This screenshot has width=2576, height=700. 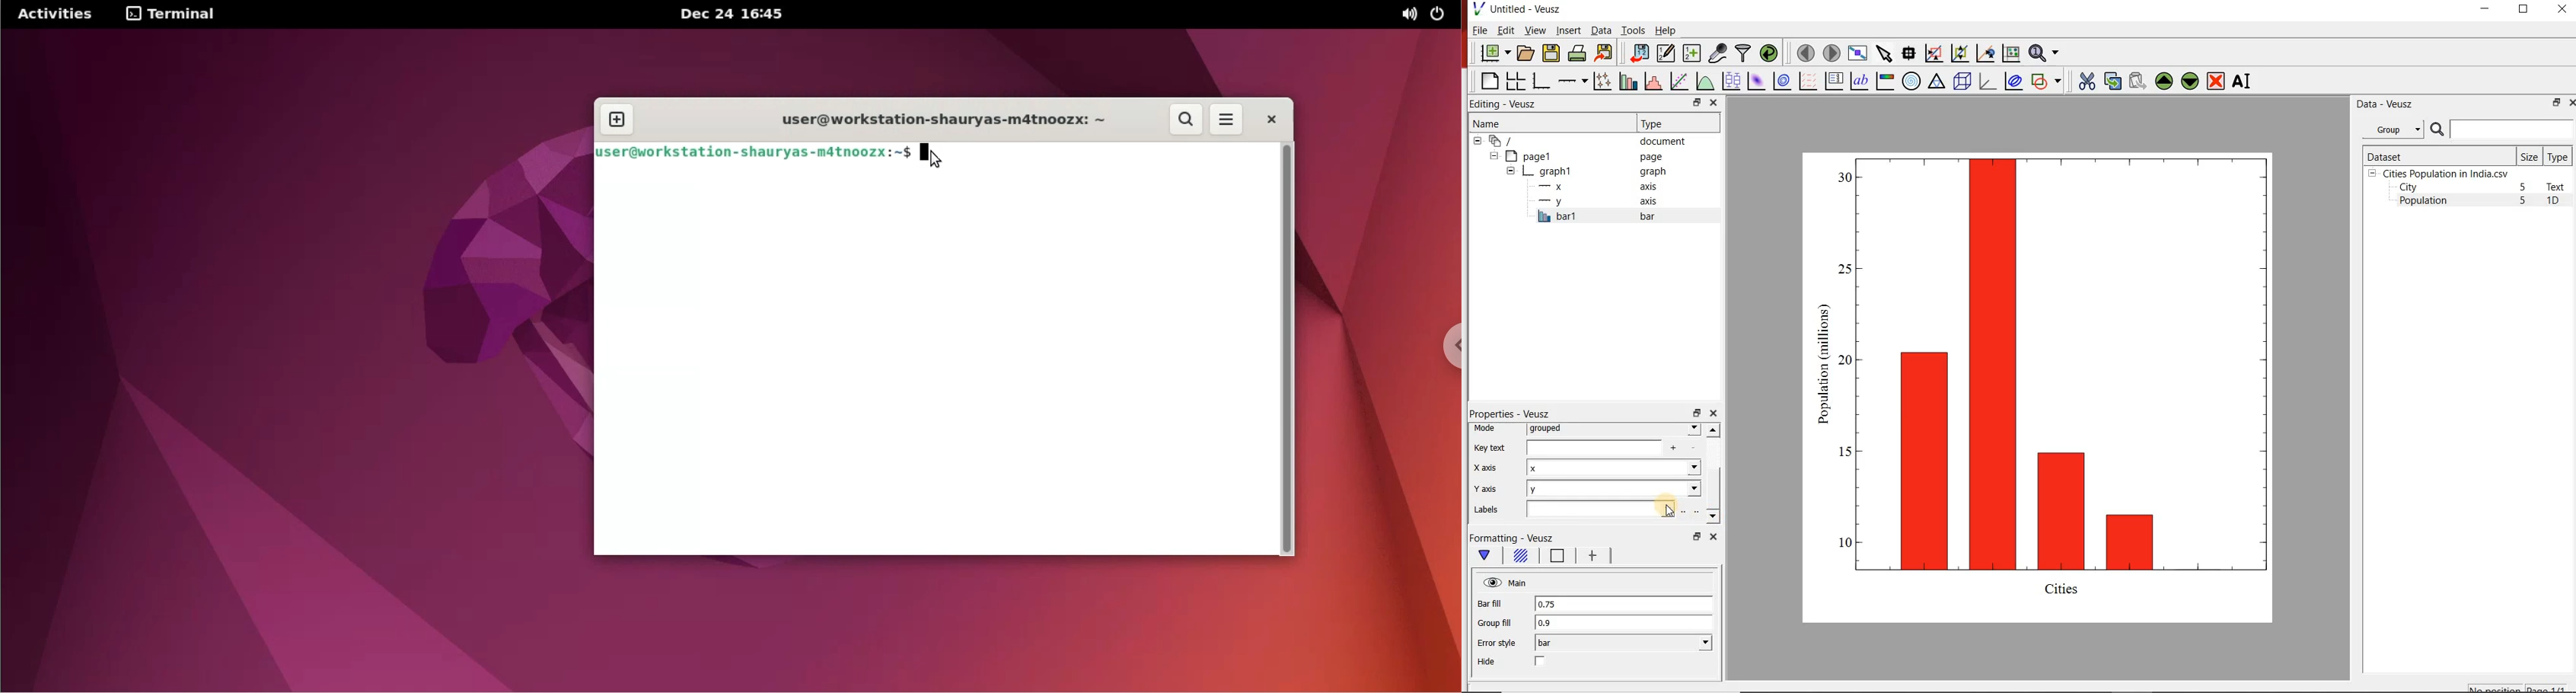 I want to click on renames the selected widget, so click(x=2243, y=81).